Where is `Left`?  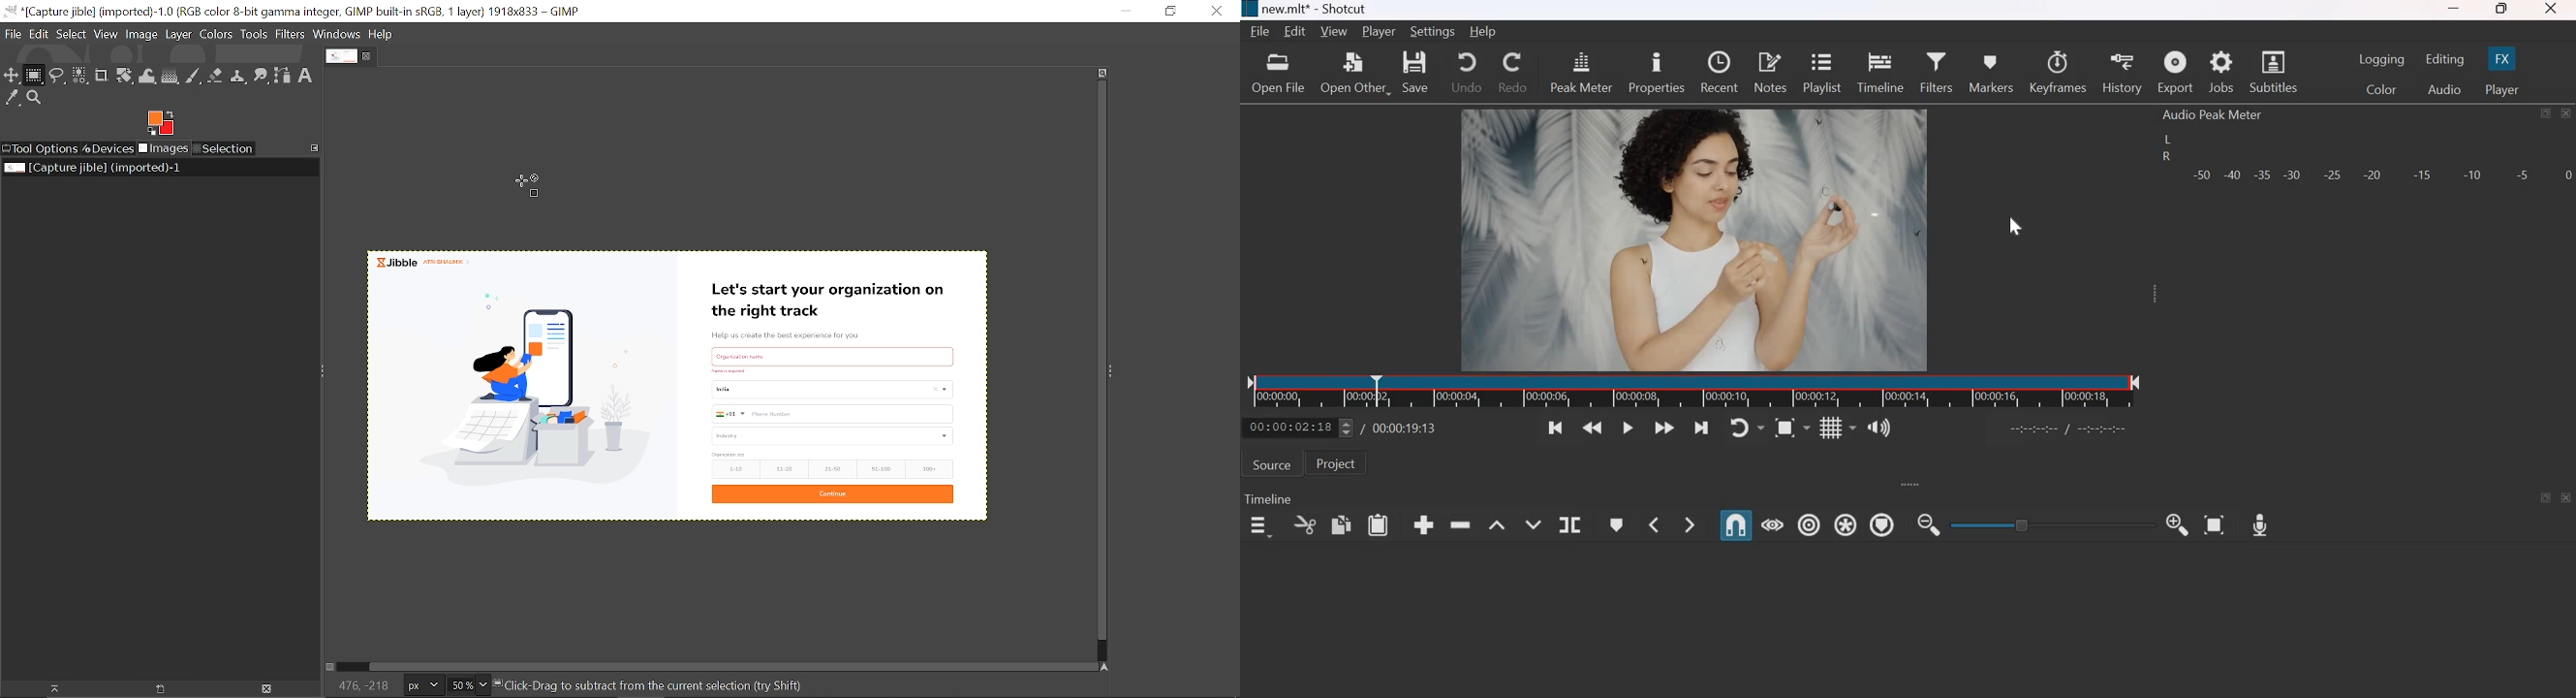 Left is located at coordinates (2167, 139).